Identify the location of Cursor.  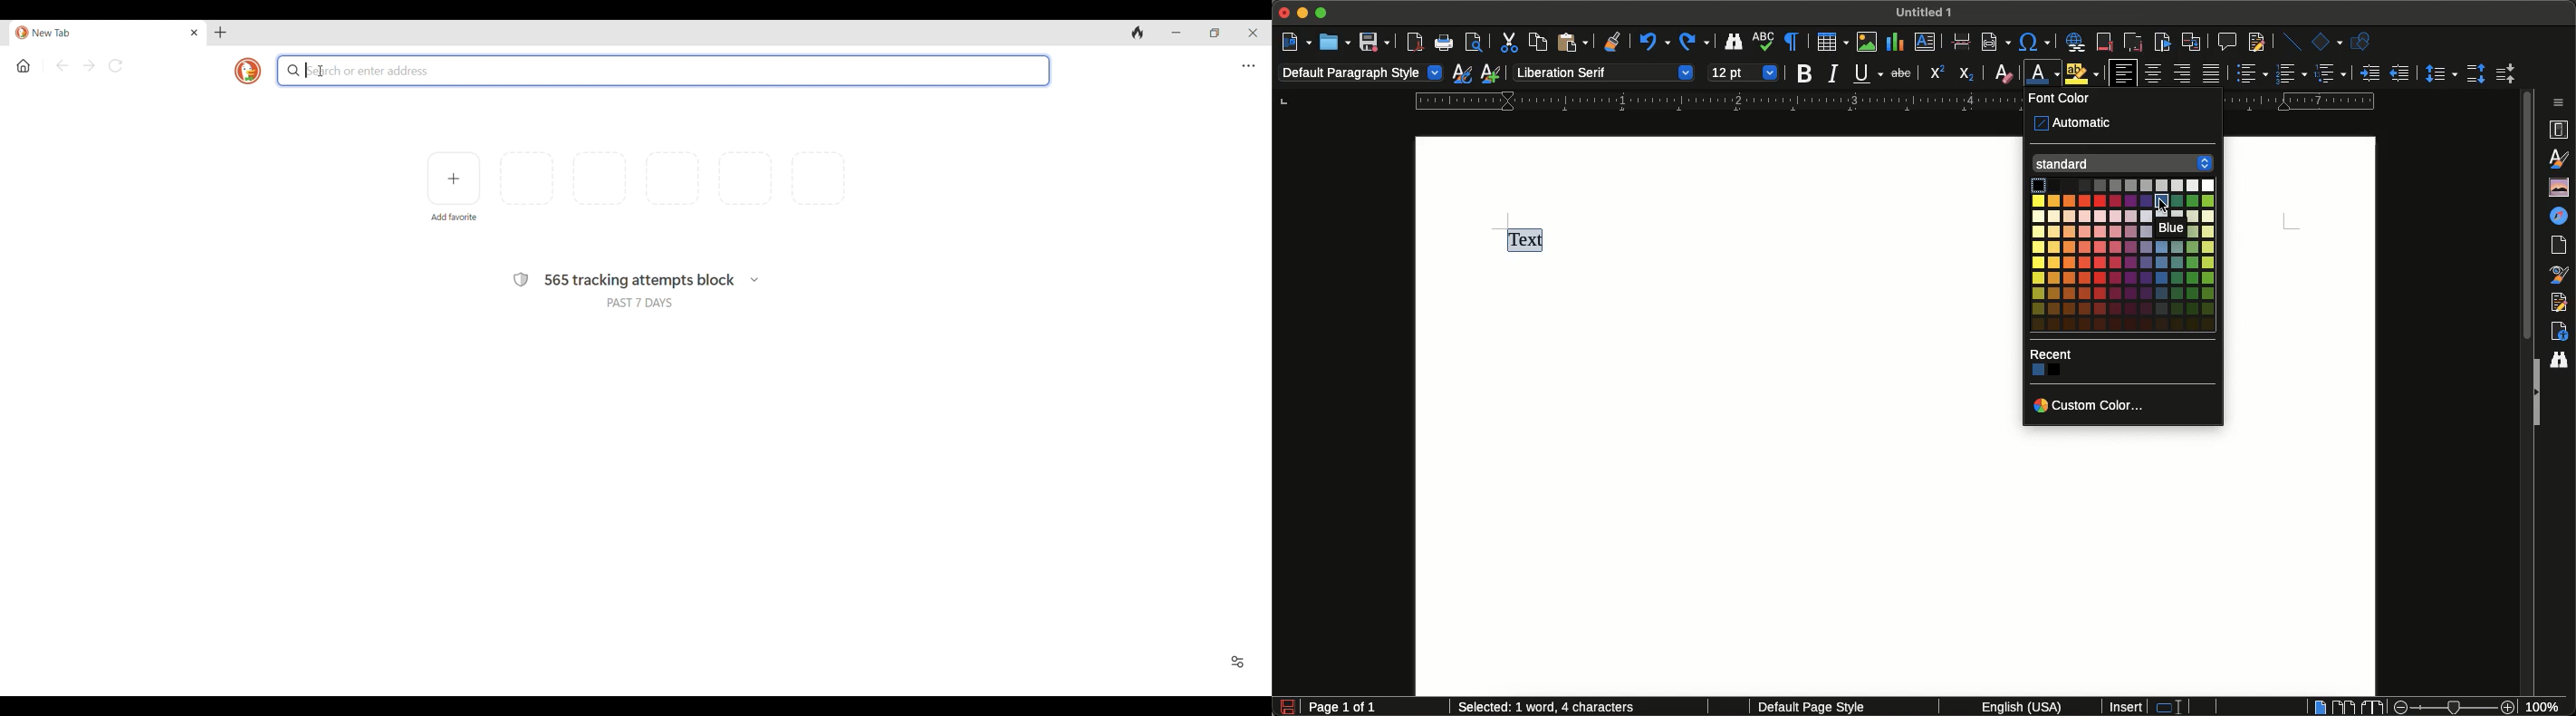
(320, 71).